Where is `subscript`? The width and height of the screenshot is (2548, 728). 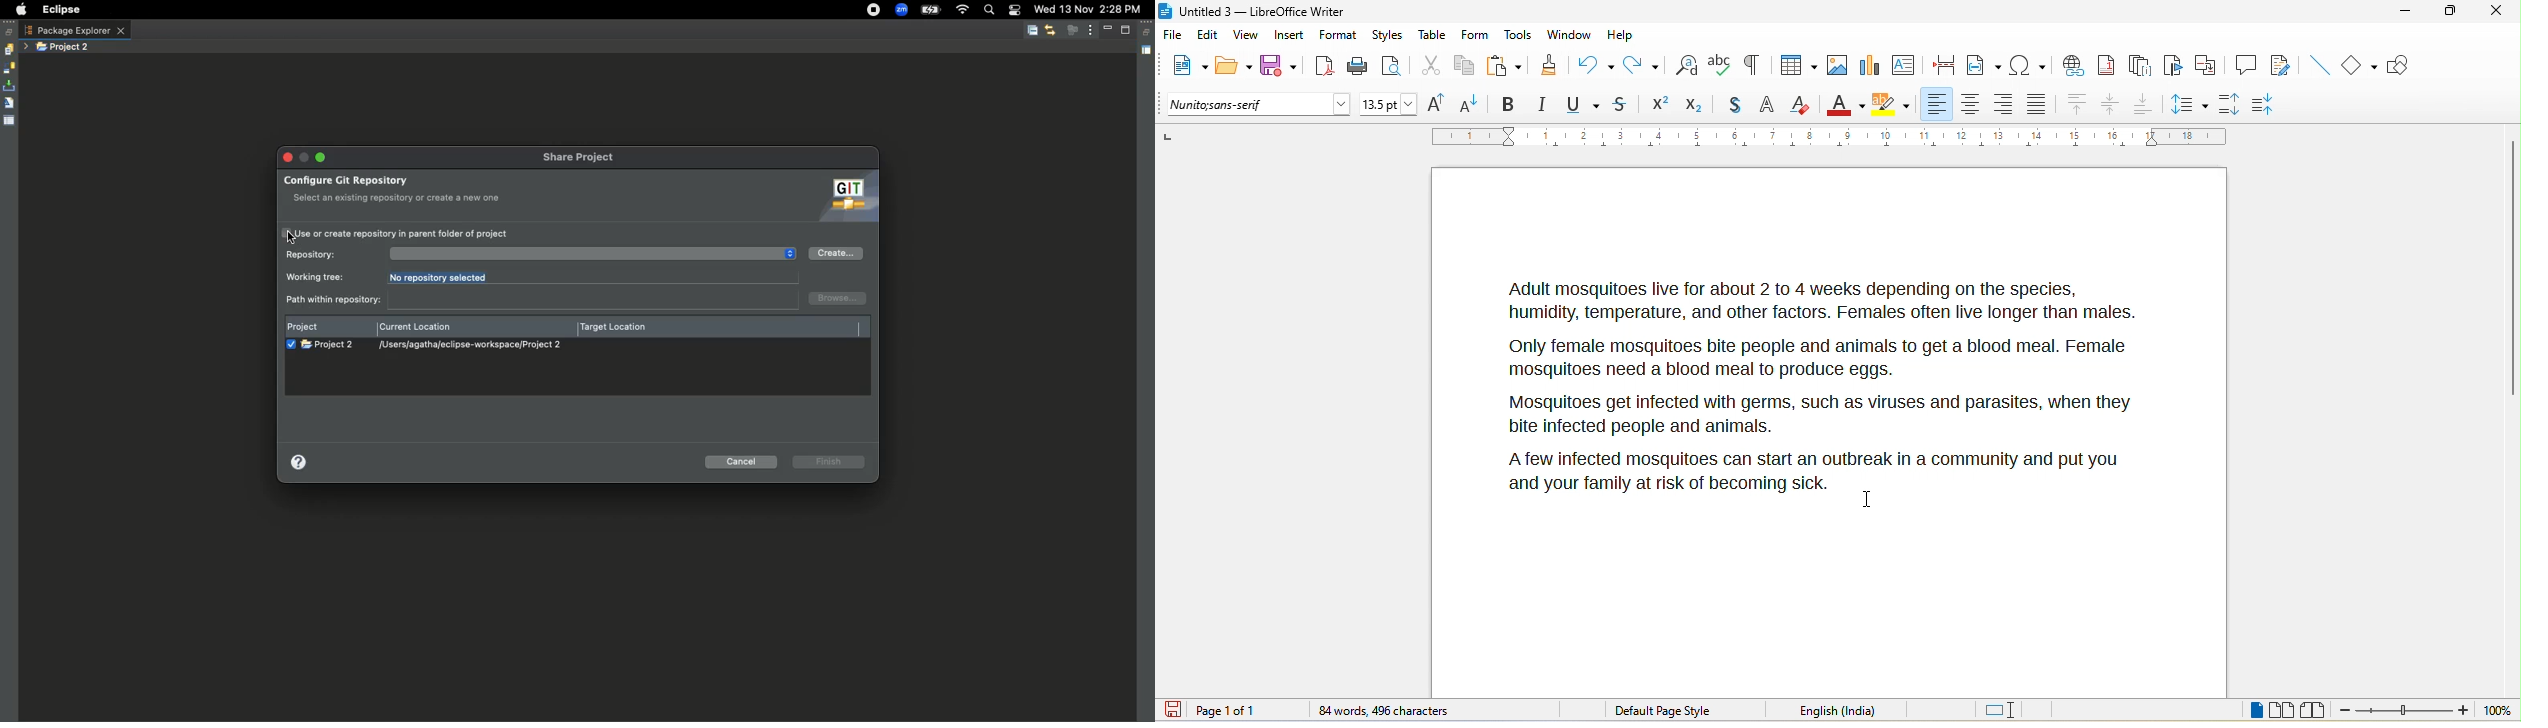
subscript is located at coordinates (1699, 103).